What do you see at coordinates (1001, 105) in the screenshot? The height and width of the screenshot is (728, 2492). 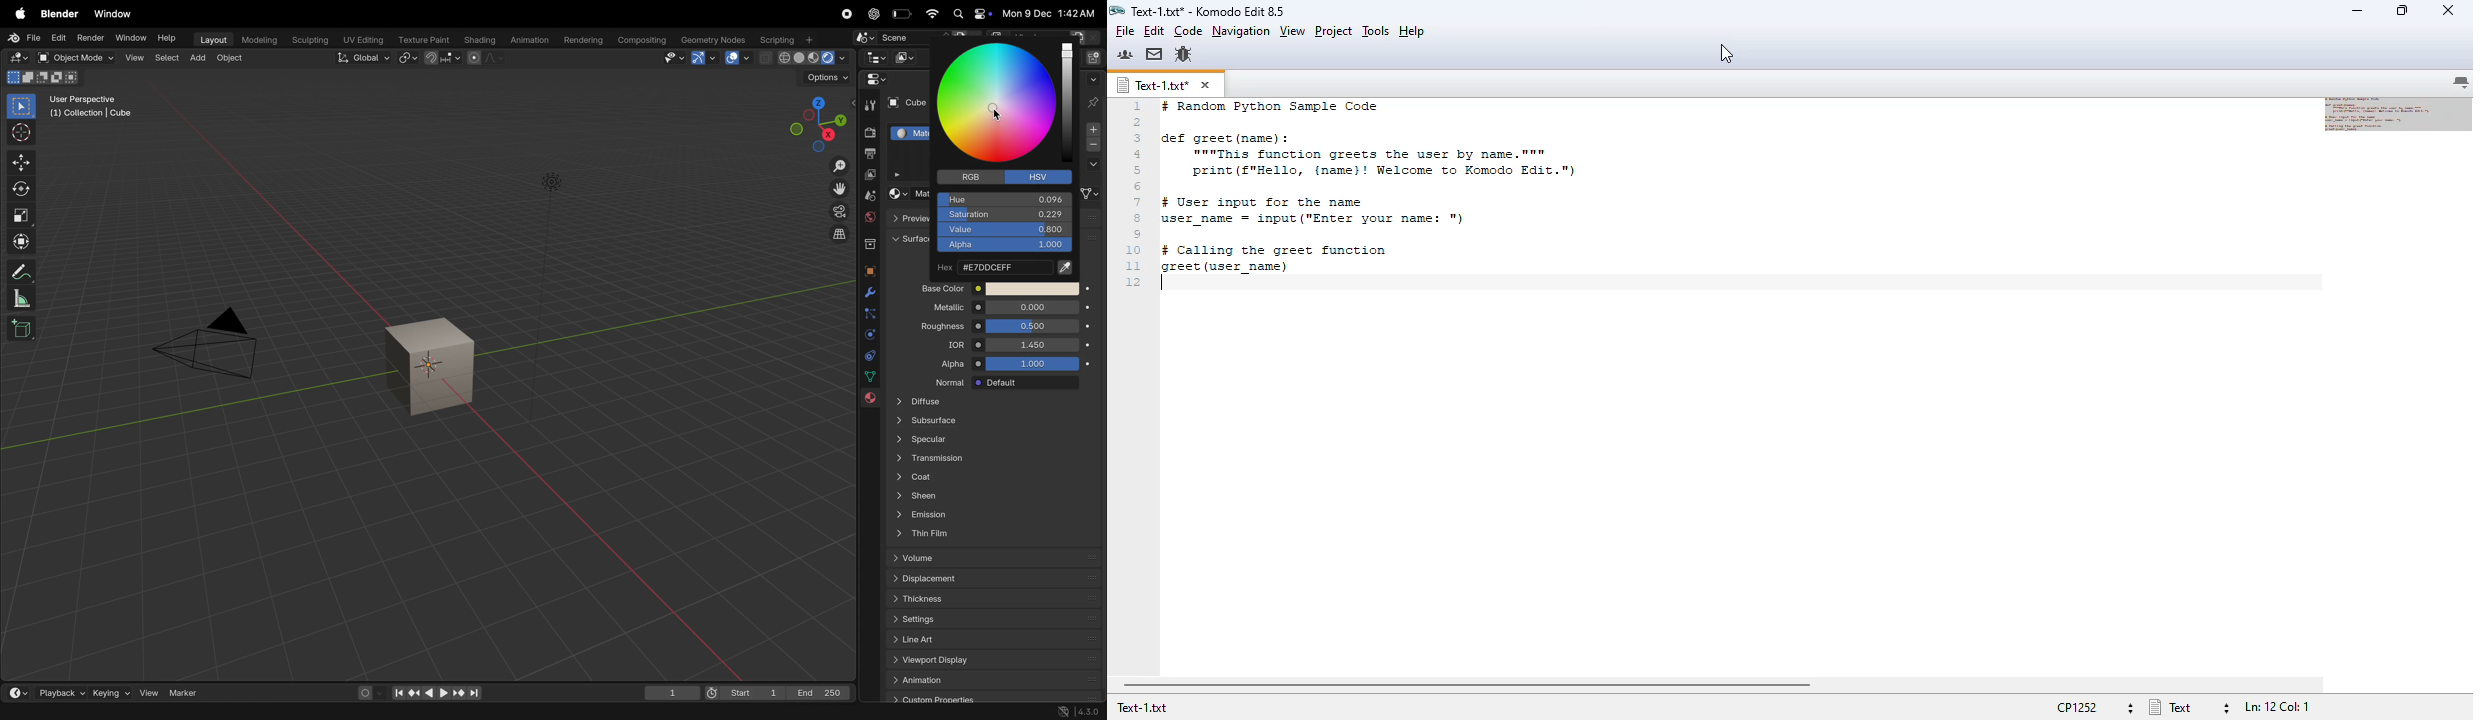 I see `color wheel` at bounding box center [1001, 105].